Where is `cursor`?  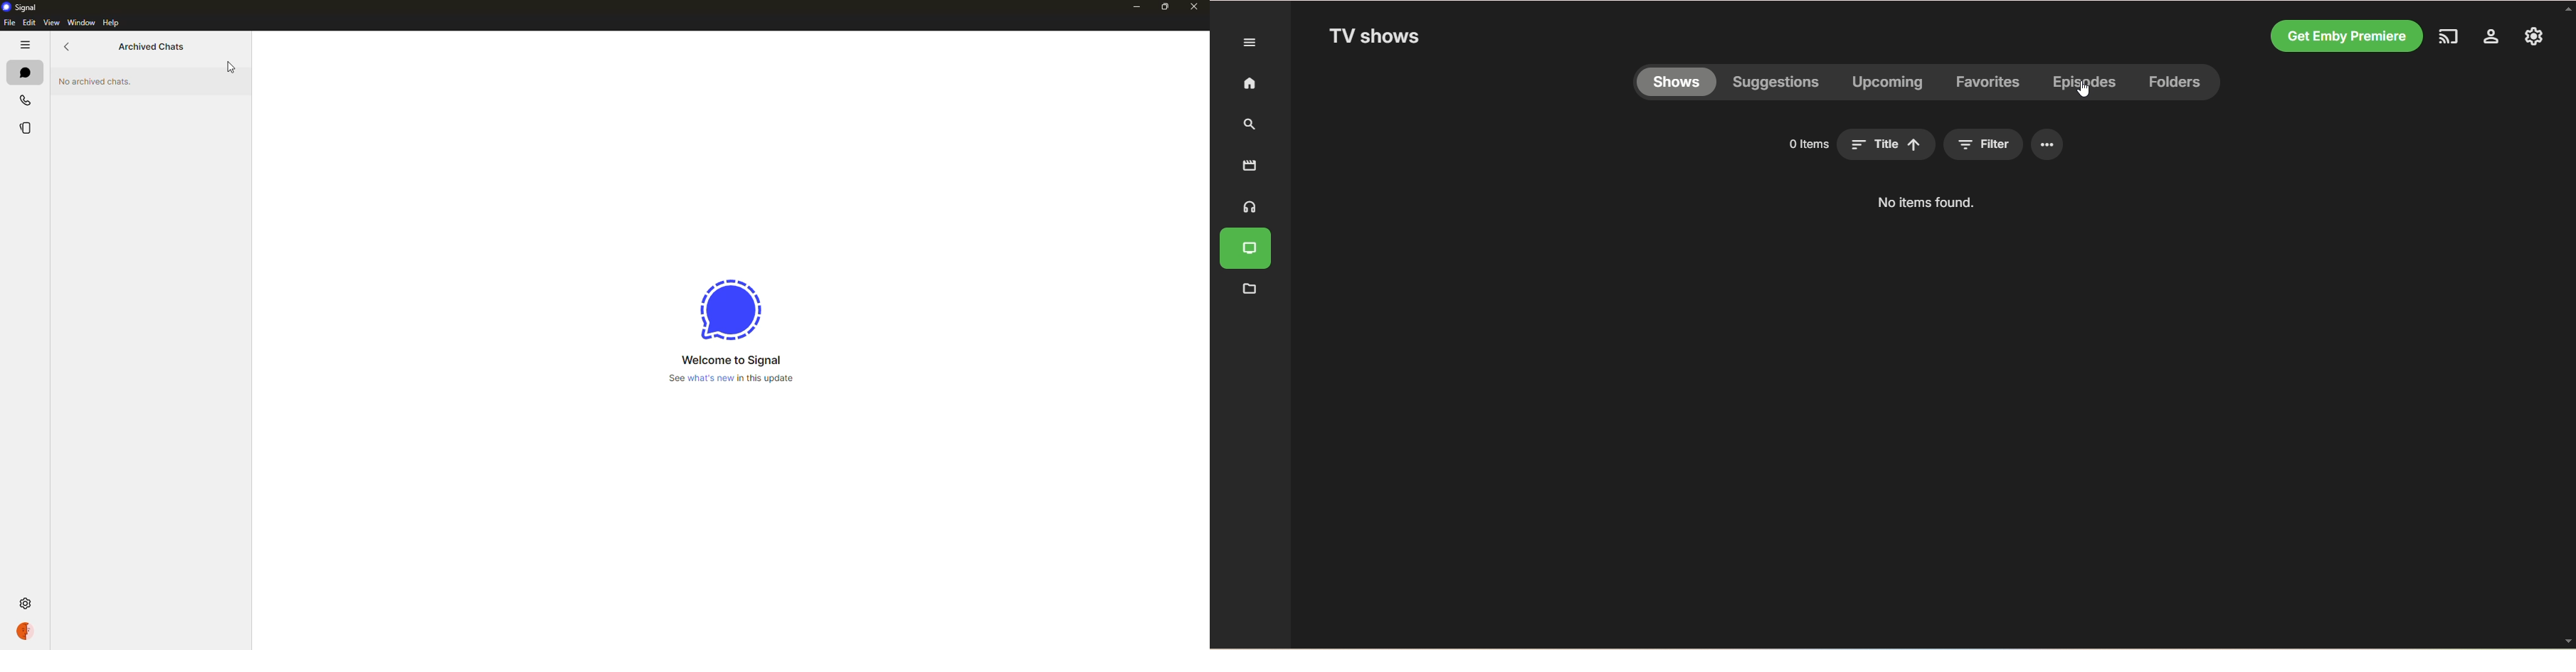 cursor is located at coordinates (231, 66).